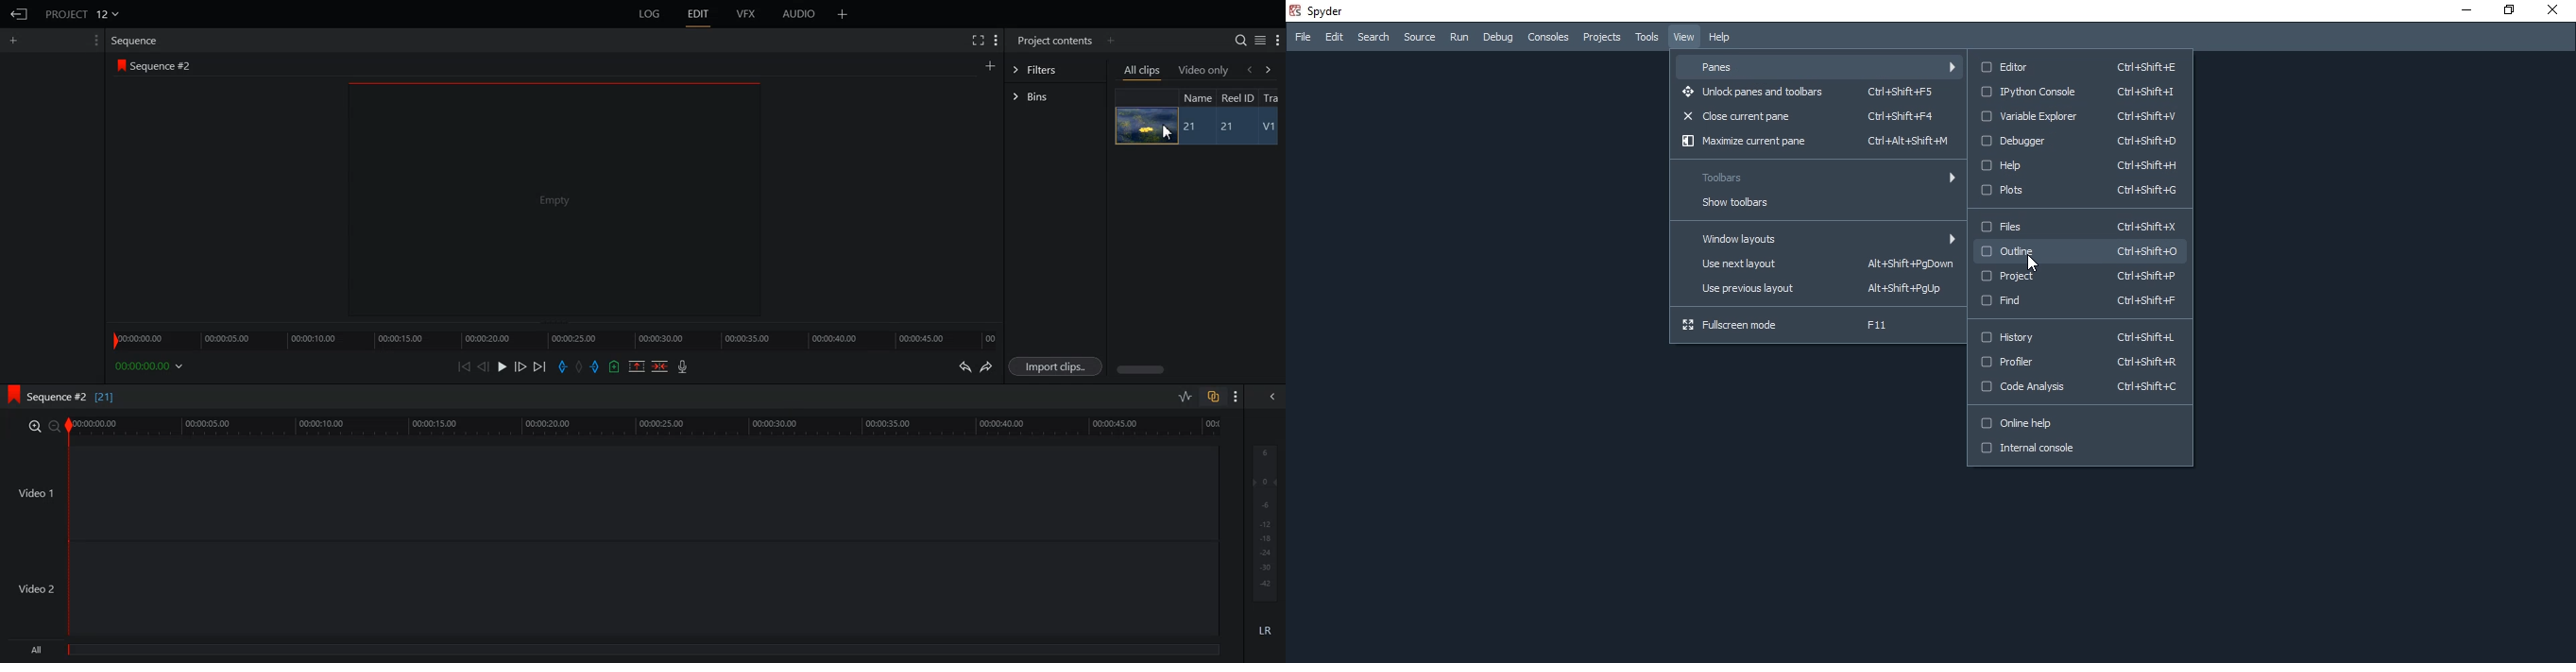  Describe the element at coordinates (466, 366) in the screenshot. I see `Move backward` at that location.